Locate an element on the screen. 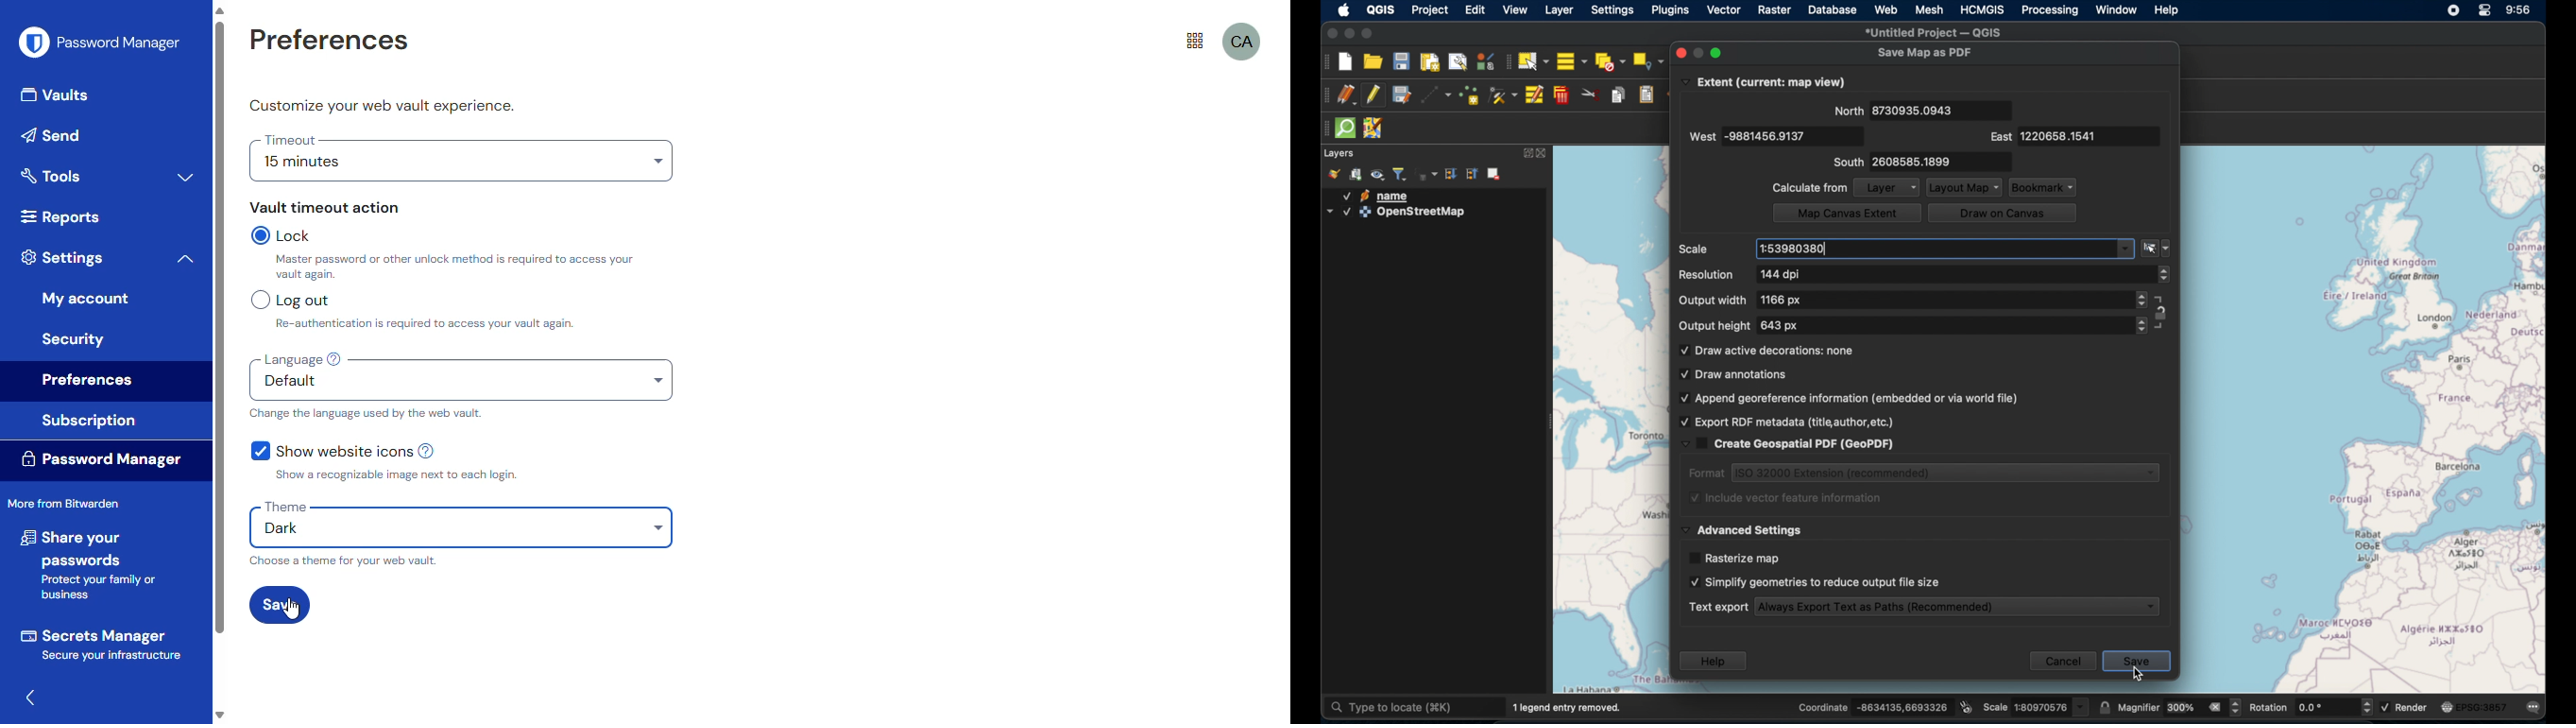 This screenshot has width=2576, height=728. close is located at coordinates (1544, 154).